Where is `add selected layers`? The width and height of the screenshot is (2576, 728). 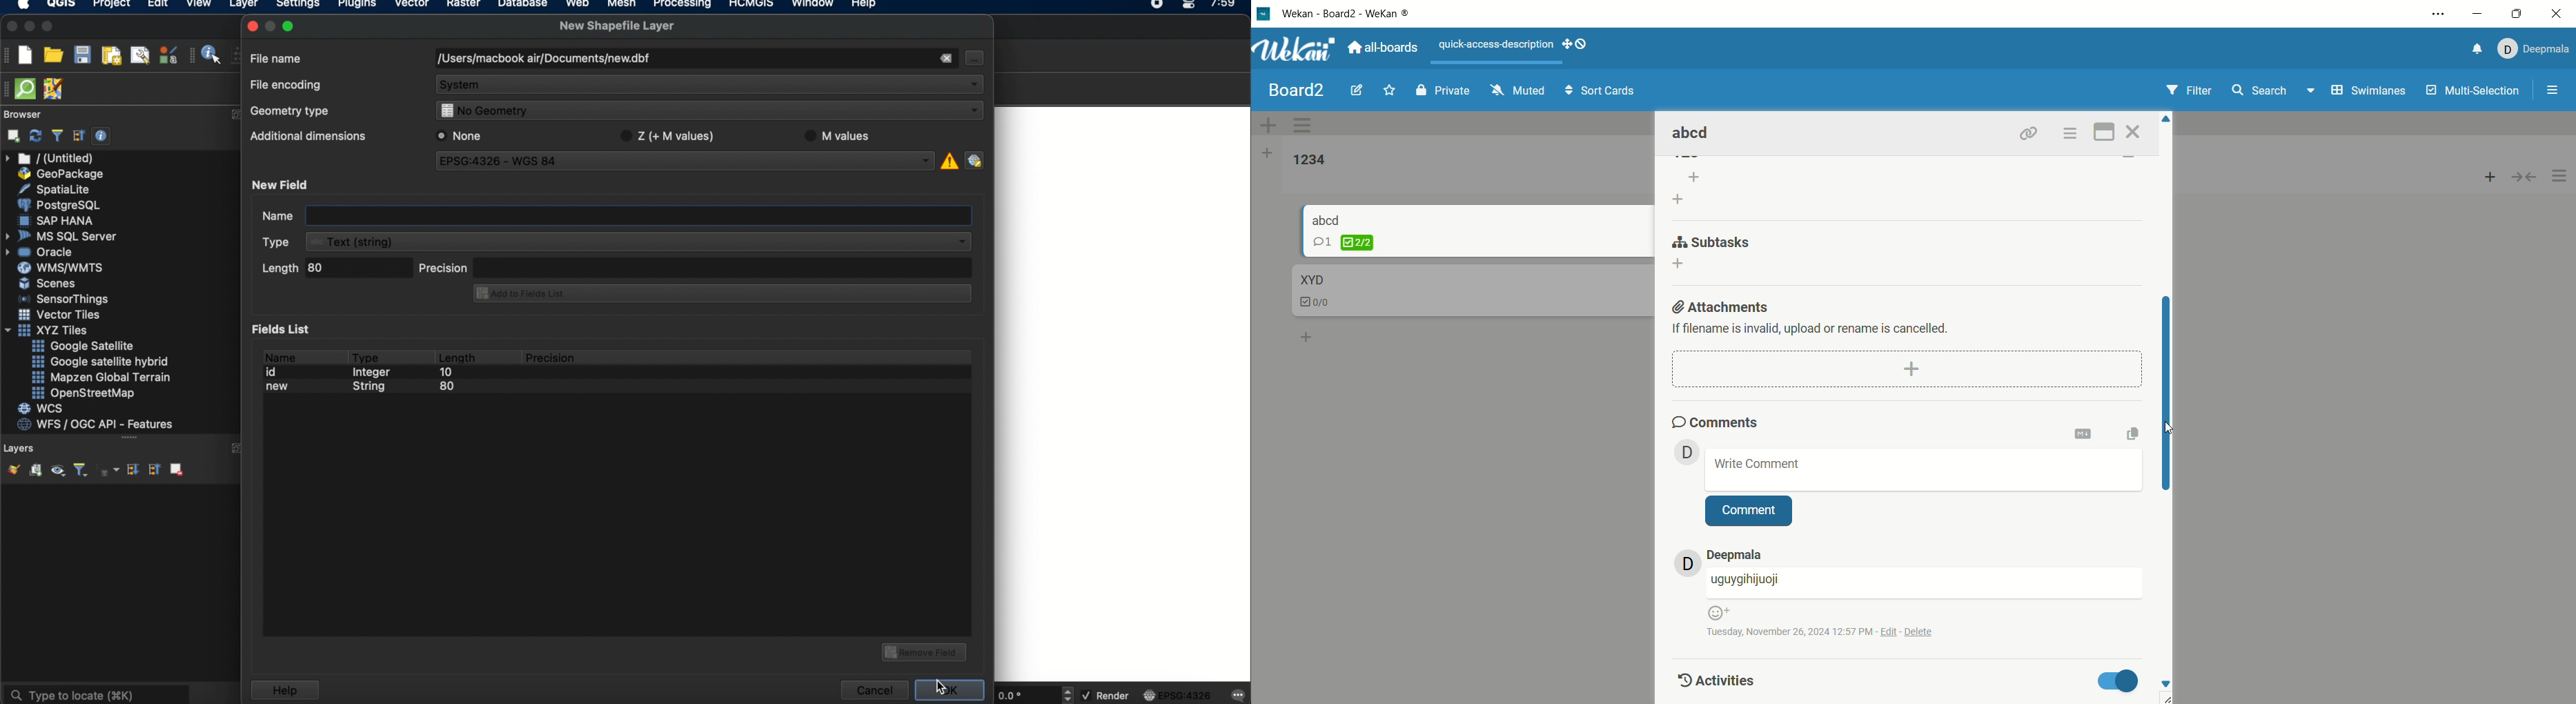
add selected layers is located at coordinates (11, 136).